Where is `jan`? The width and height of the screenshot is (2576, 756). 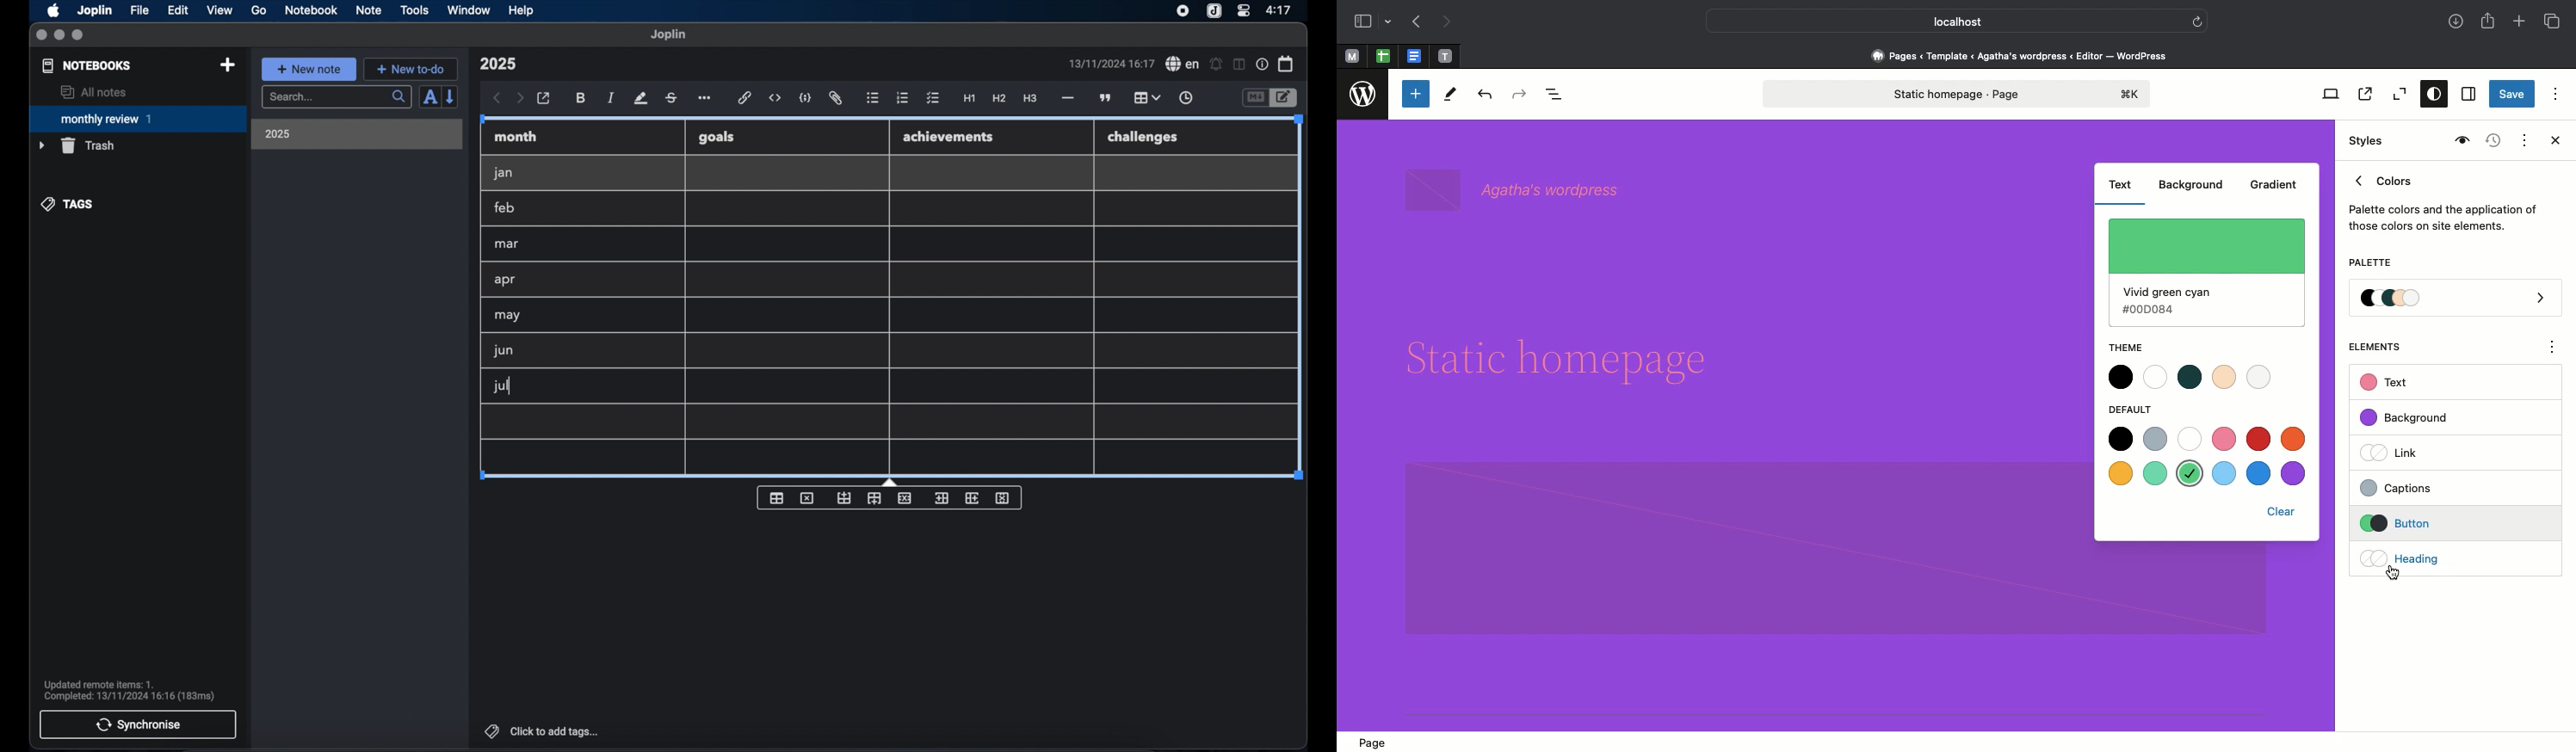 jan is located at coordinates (504, 173).